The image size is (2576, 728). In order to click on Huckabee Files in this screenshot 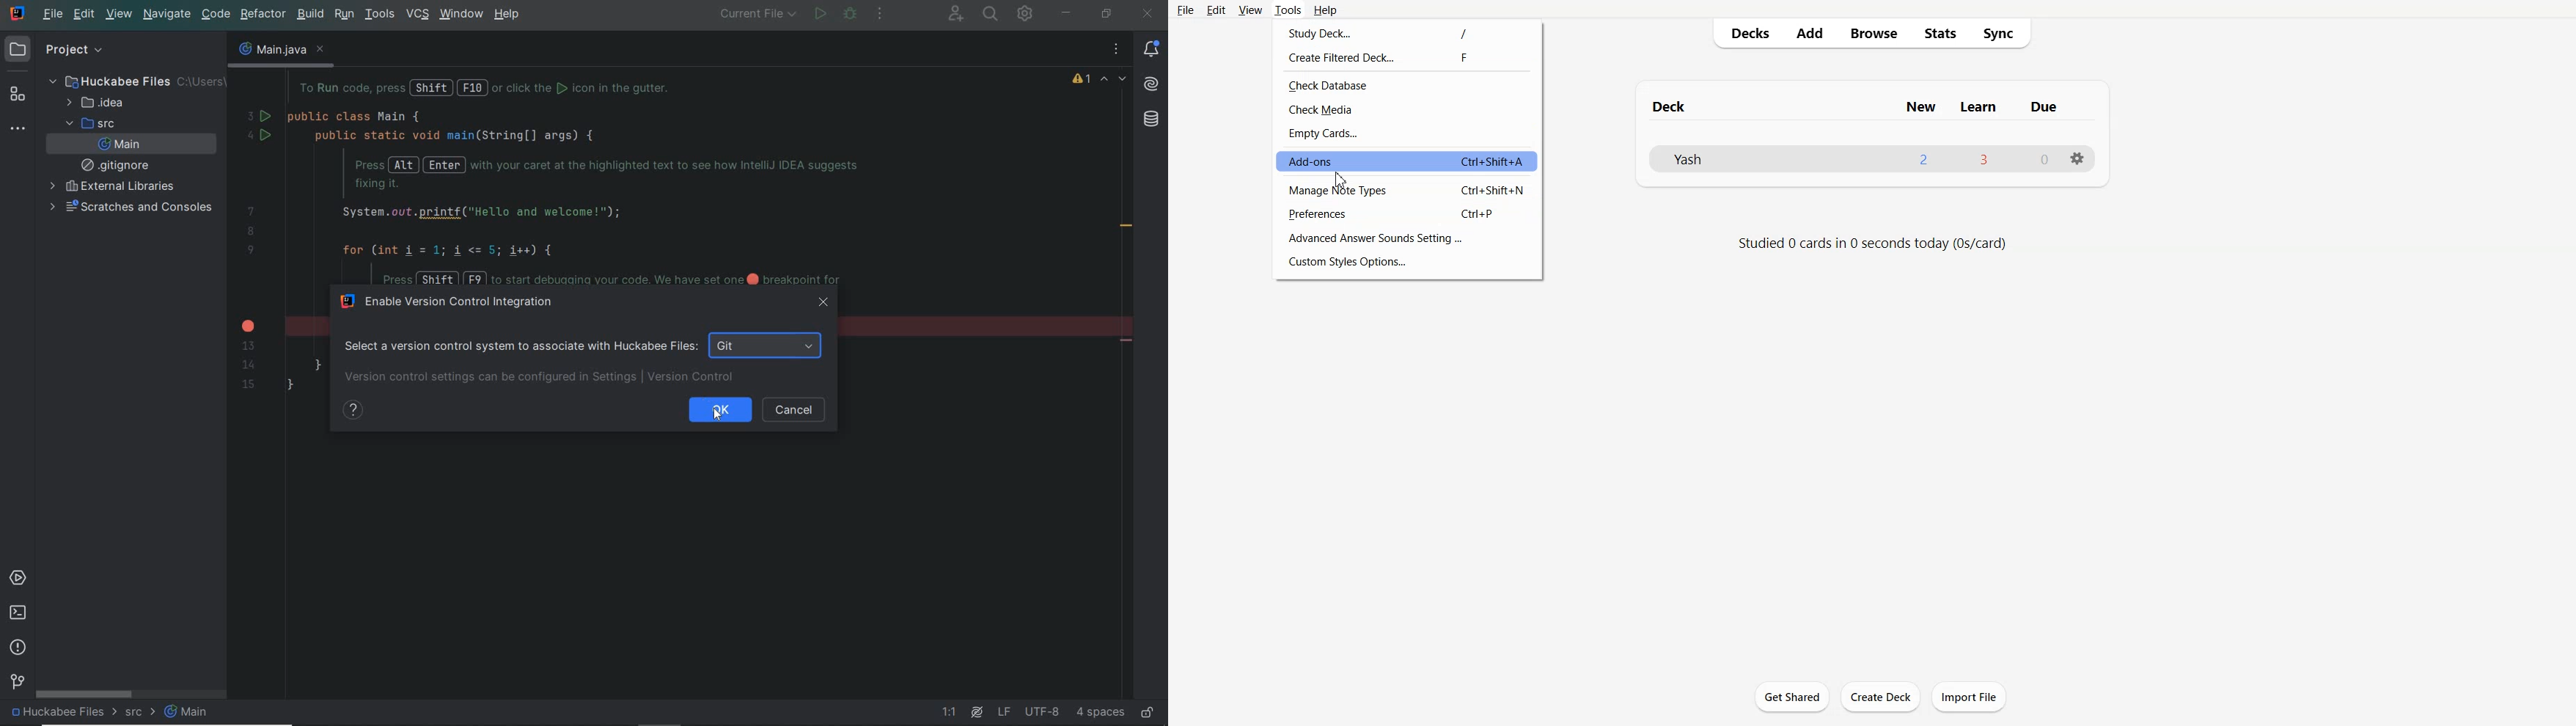, I will do `click(132, 81)`.